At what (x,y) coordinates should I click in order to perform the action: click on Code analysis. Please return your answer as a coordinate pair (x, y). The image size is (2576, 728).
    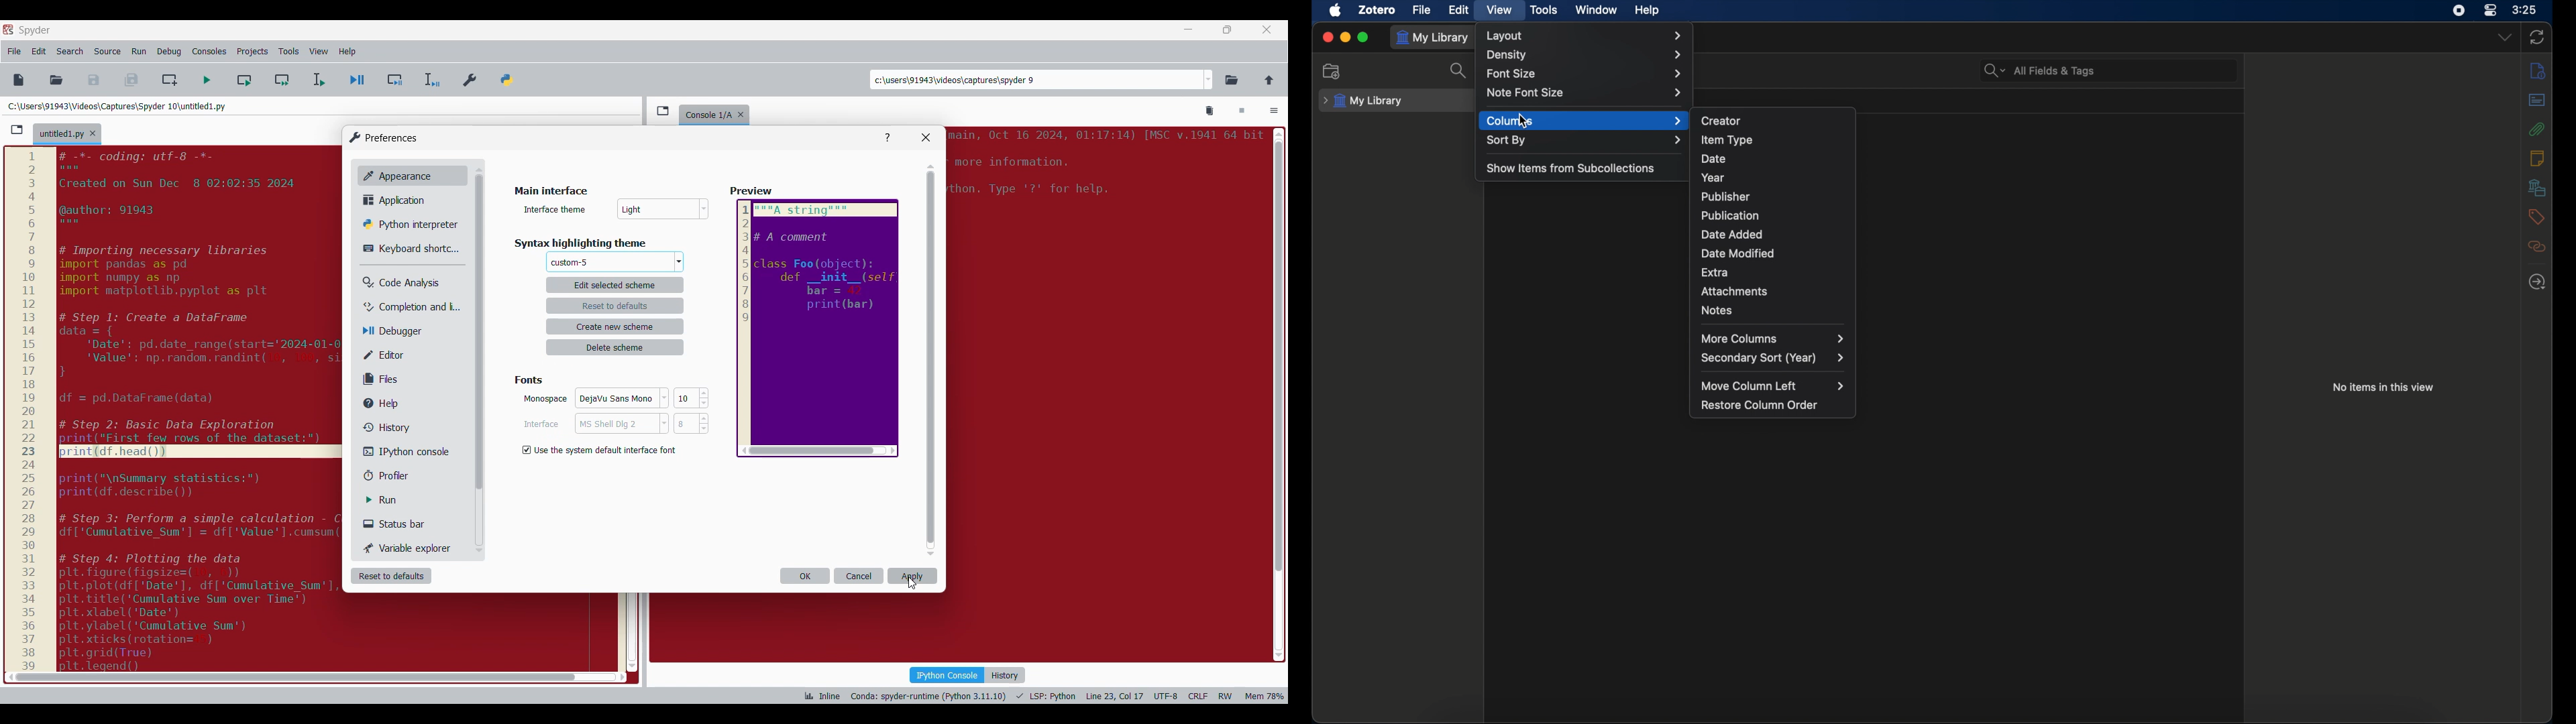
    Looking at the image, I should click on (400, 283).